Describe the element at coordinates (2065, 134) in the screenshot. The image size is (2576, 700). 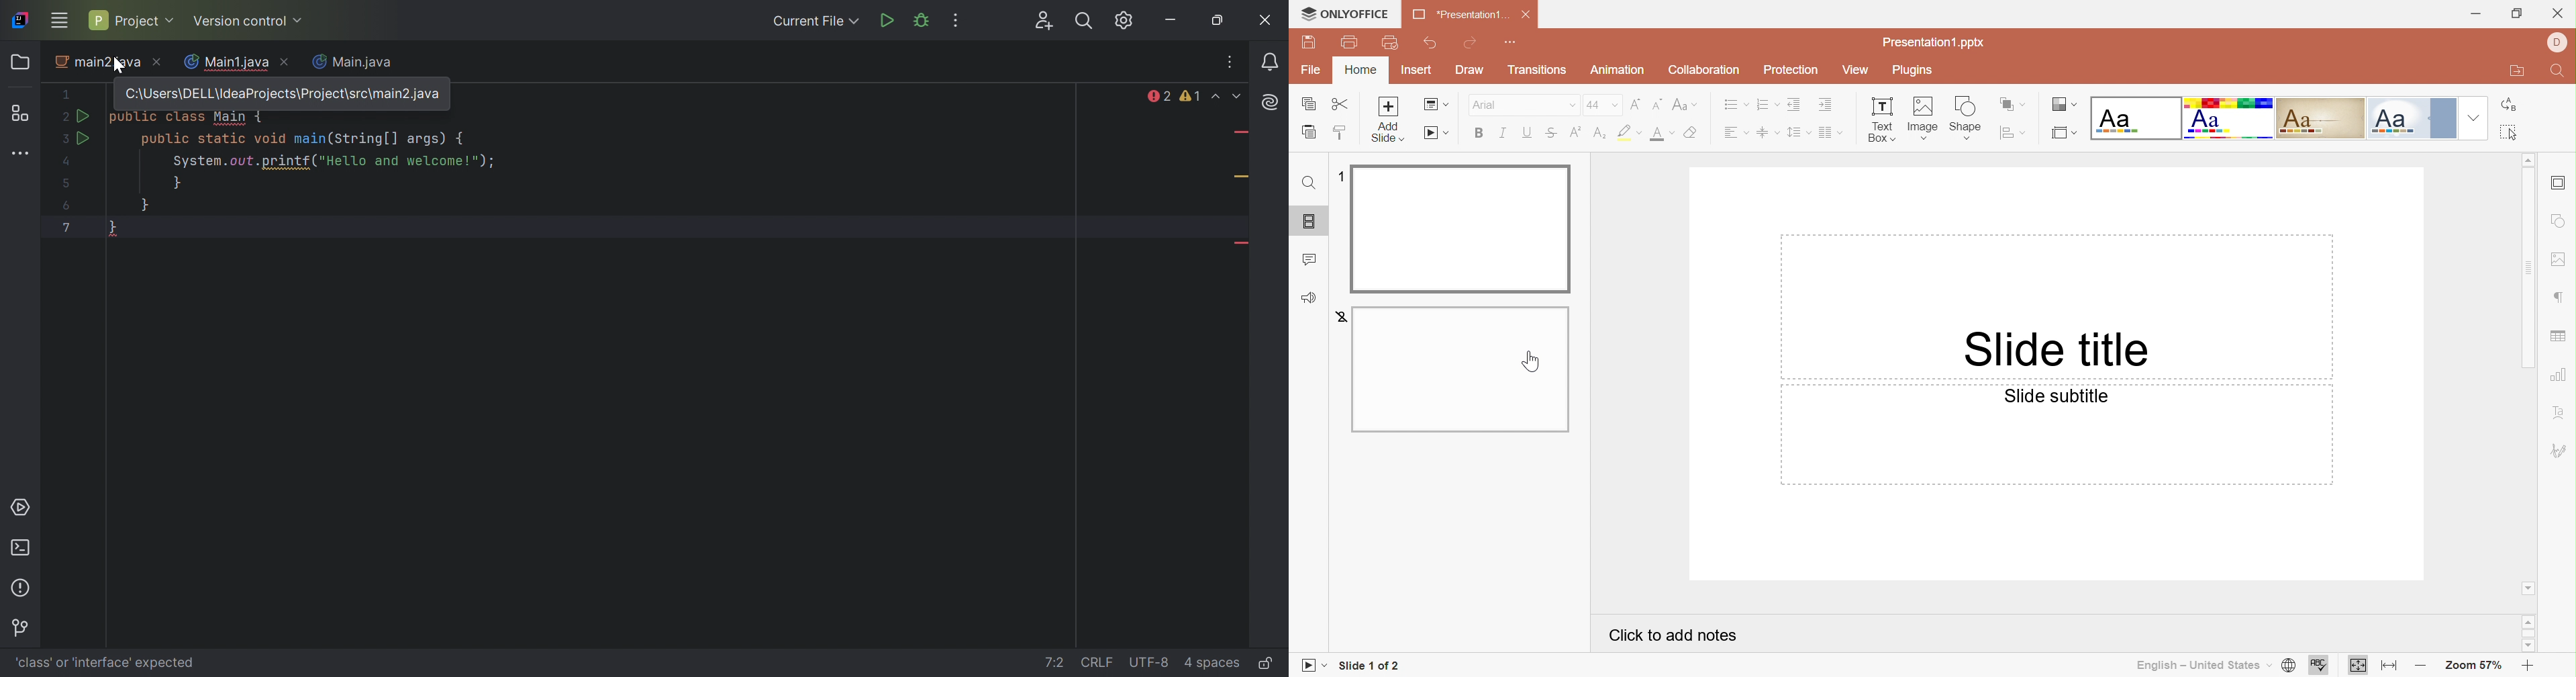
I see `Select slide size` at that location.